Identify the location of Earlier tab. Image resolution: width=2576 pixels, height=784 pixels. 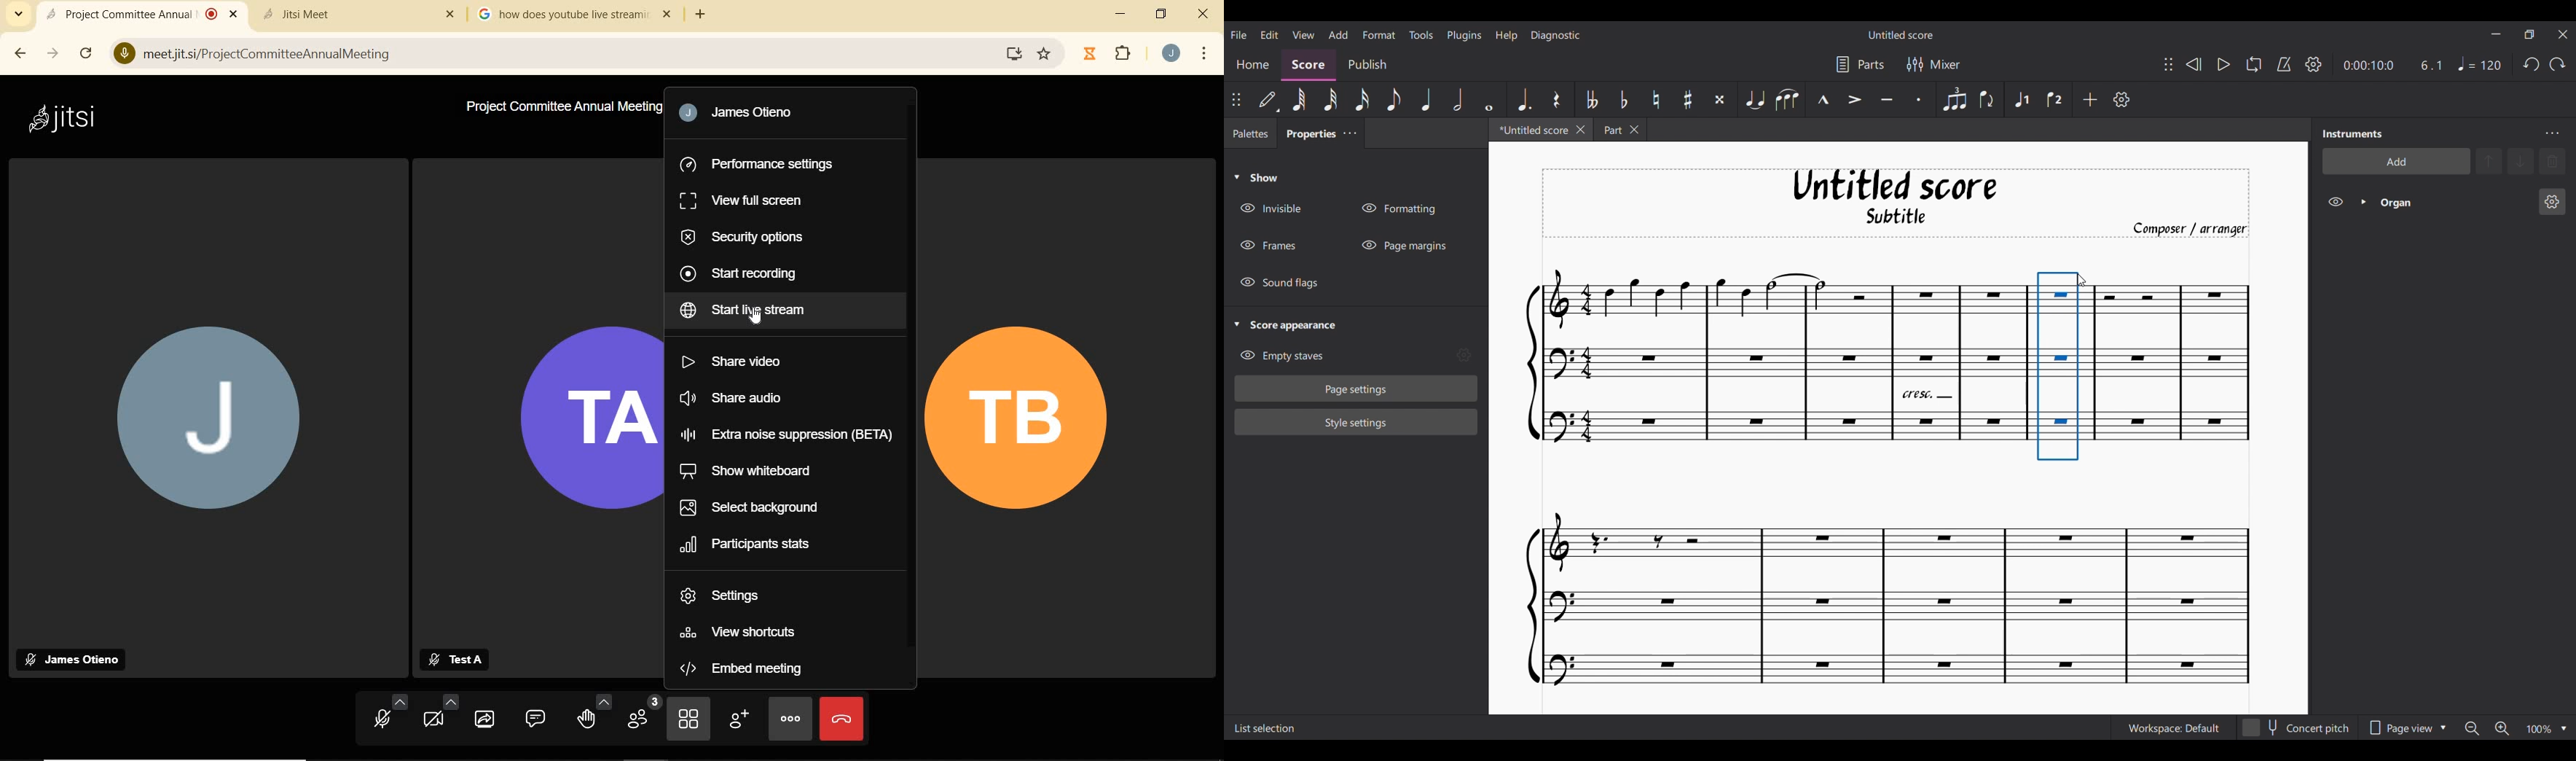
(1620, 129).